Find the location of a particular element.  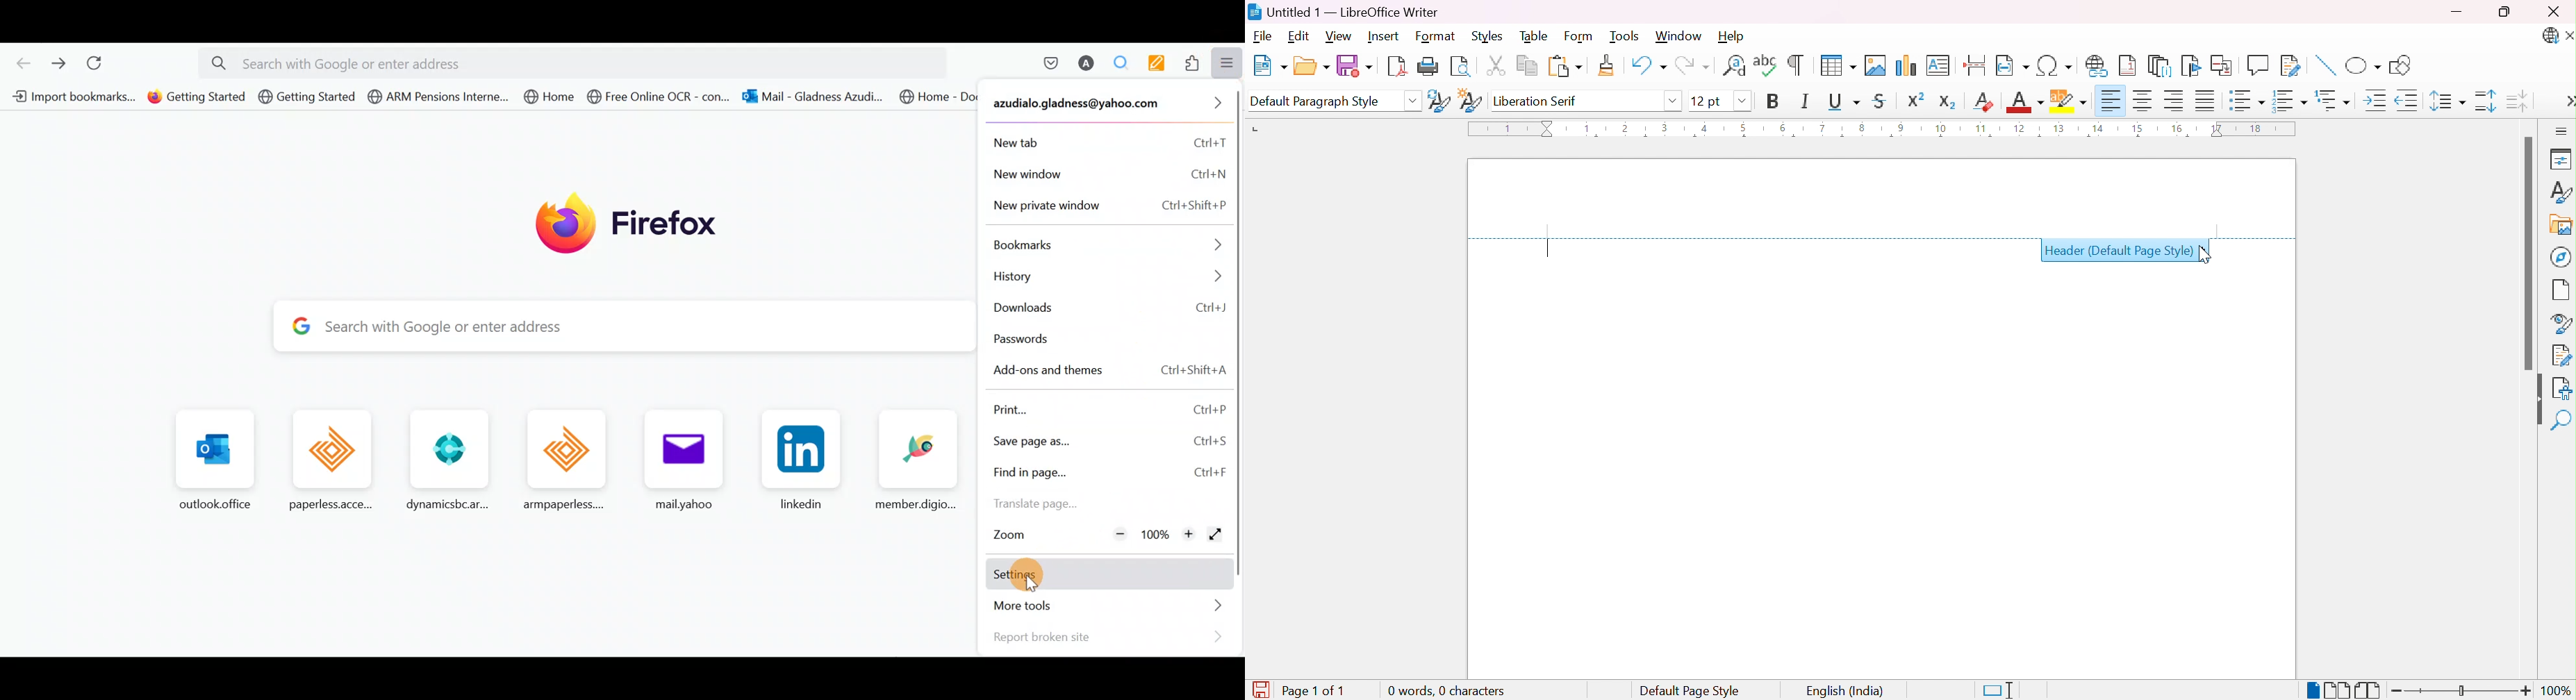

Multi keywords highlighter is located at coordinates (1153, 65).